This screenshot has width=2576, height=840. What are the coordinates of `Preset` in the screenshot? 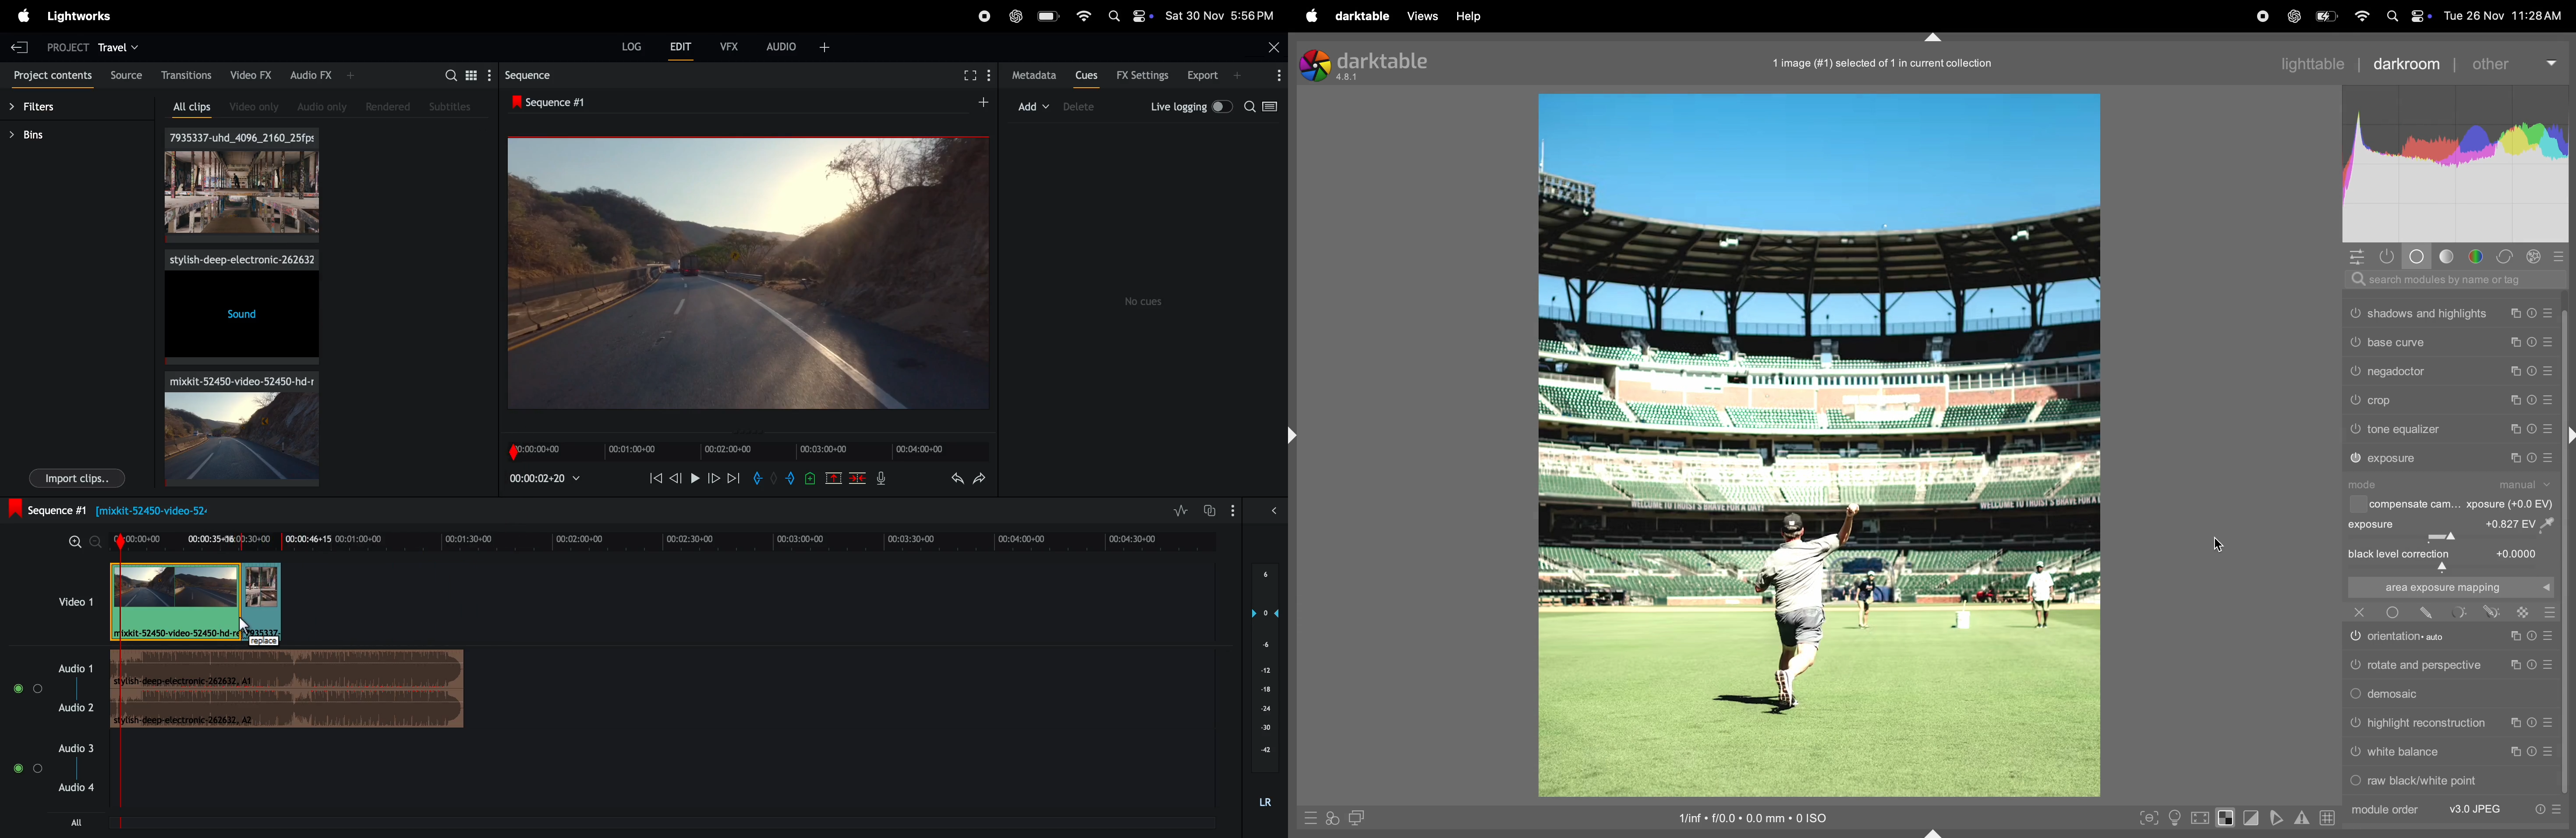 It's located at (2551, 752).